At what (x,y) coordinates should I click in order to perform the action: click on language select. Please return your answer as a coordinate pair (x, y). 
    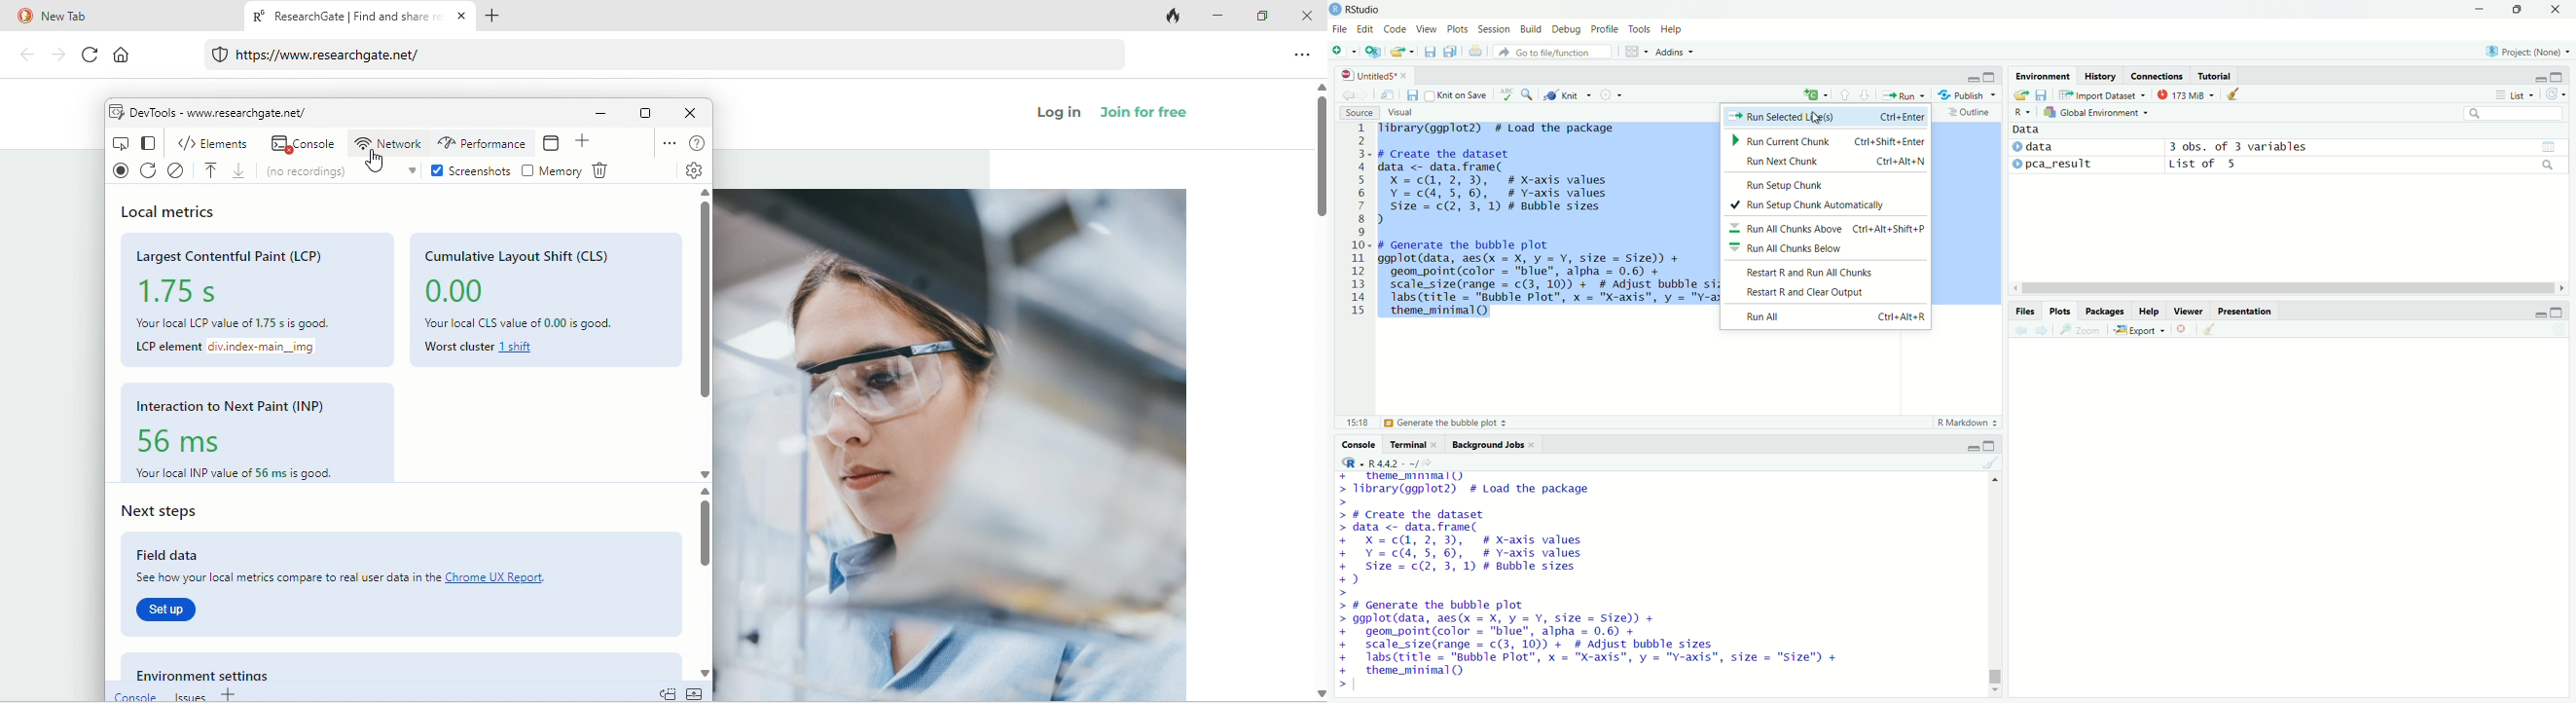
    Looking at the image, I should click on (1814, 95).